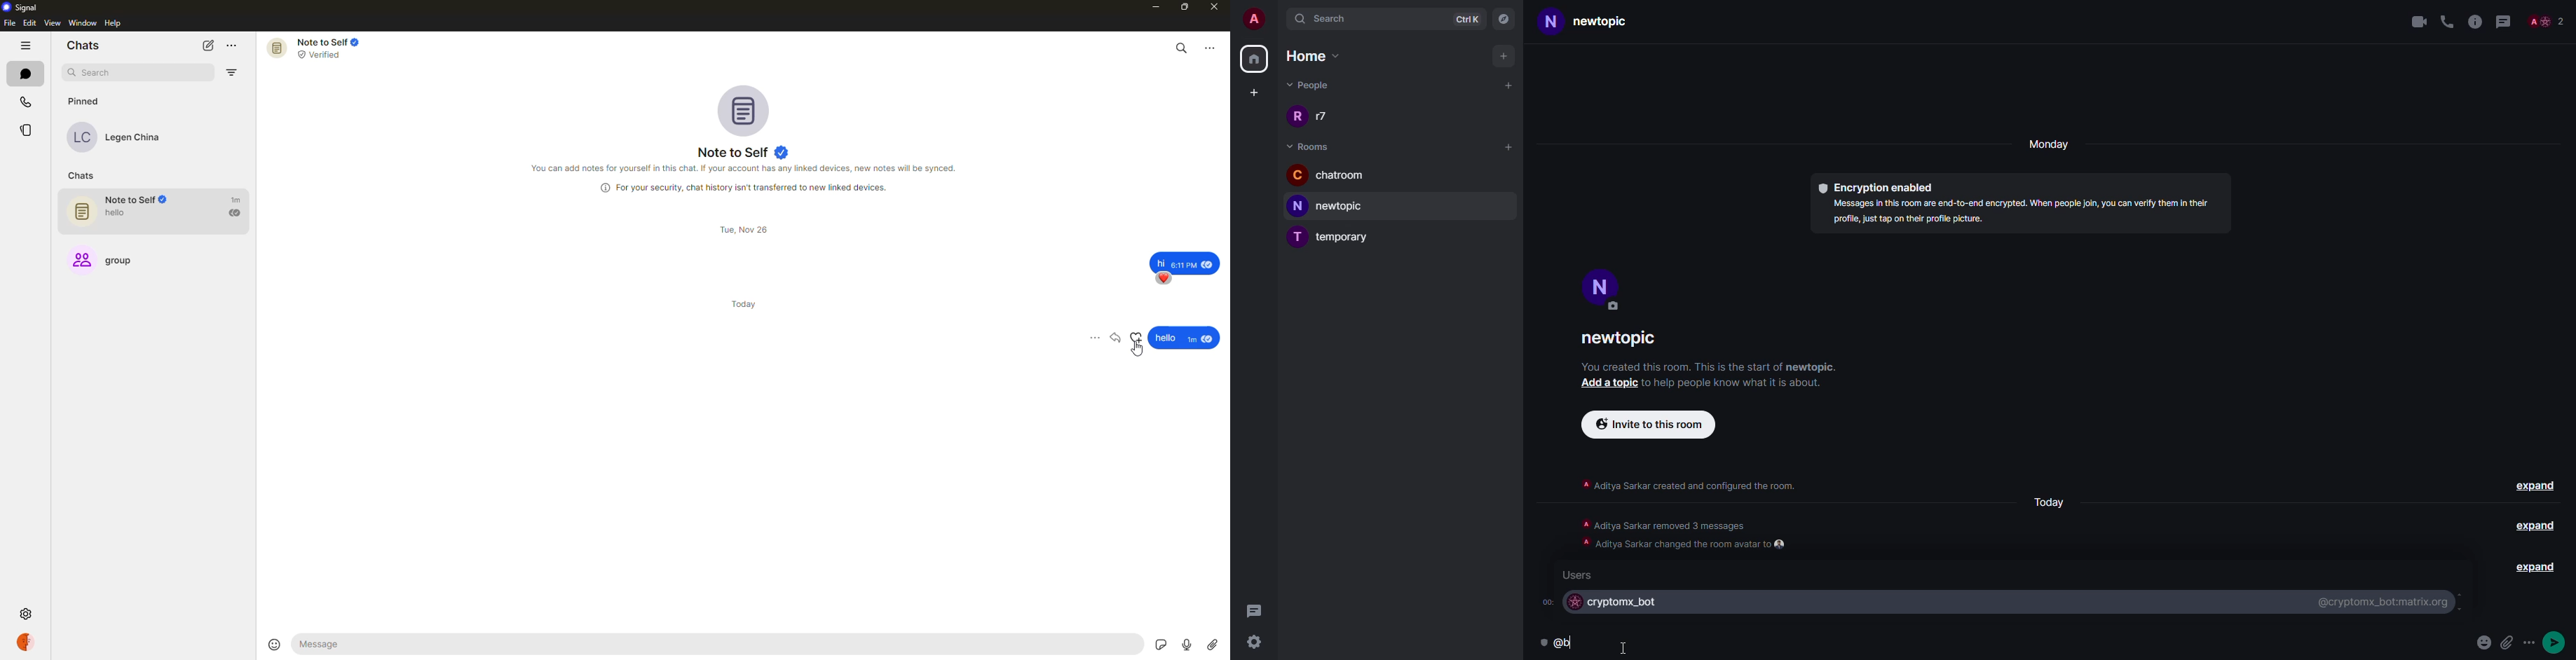  I want to click on chats, so click(85, 176).